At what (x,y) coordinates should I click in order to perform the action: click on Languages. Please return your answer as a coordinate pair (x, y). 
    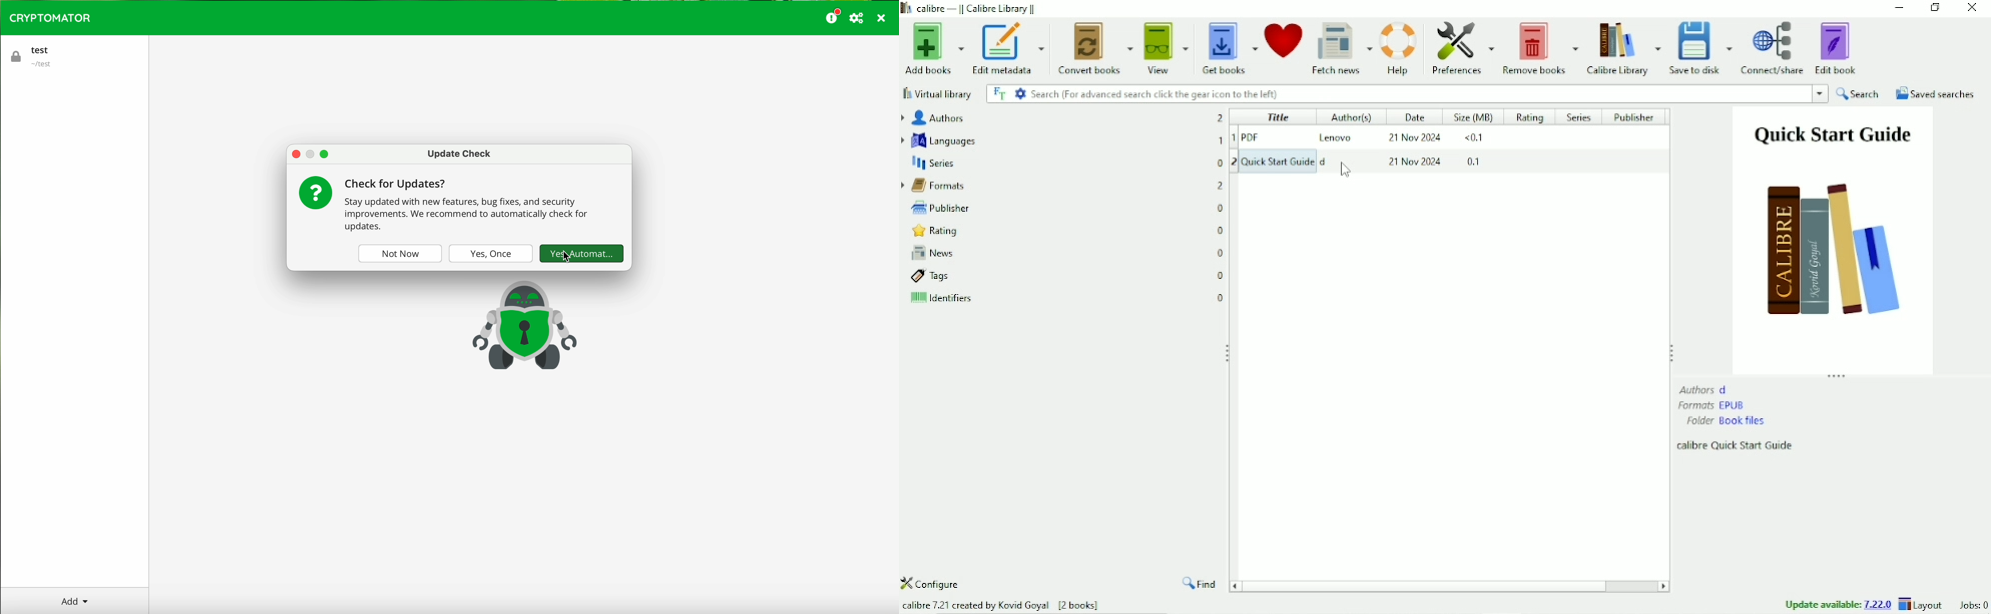
    Looking at the image, I should click on (1063, 140).